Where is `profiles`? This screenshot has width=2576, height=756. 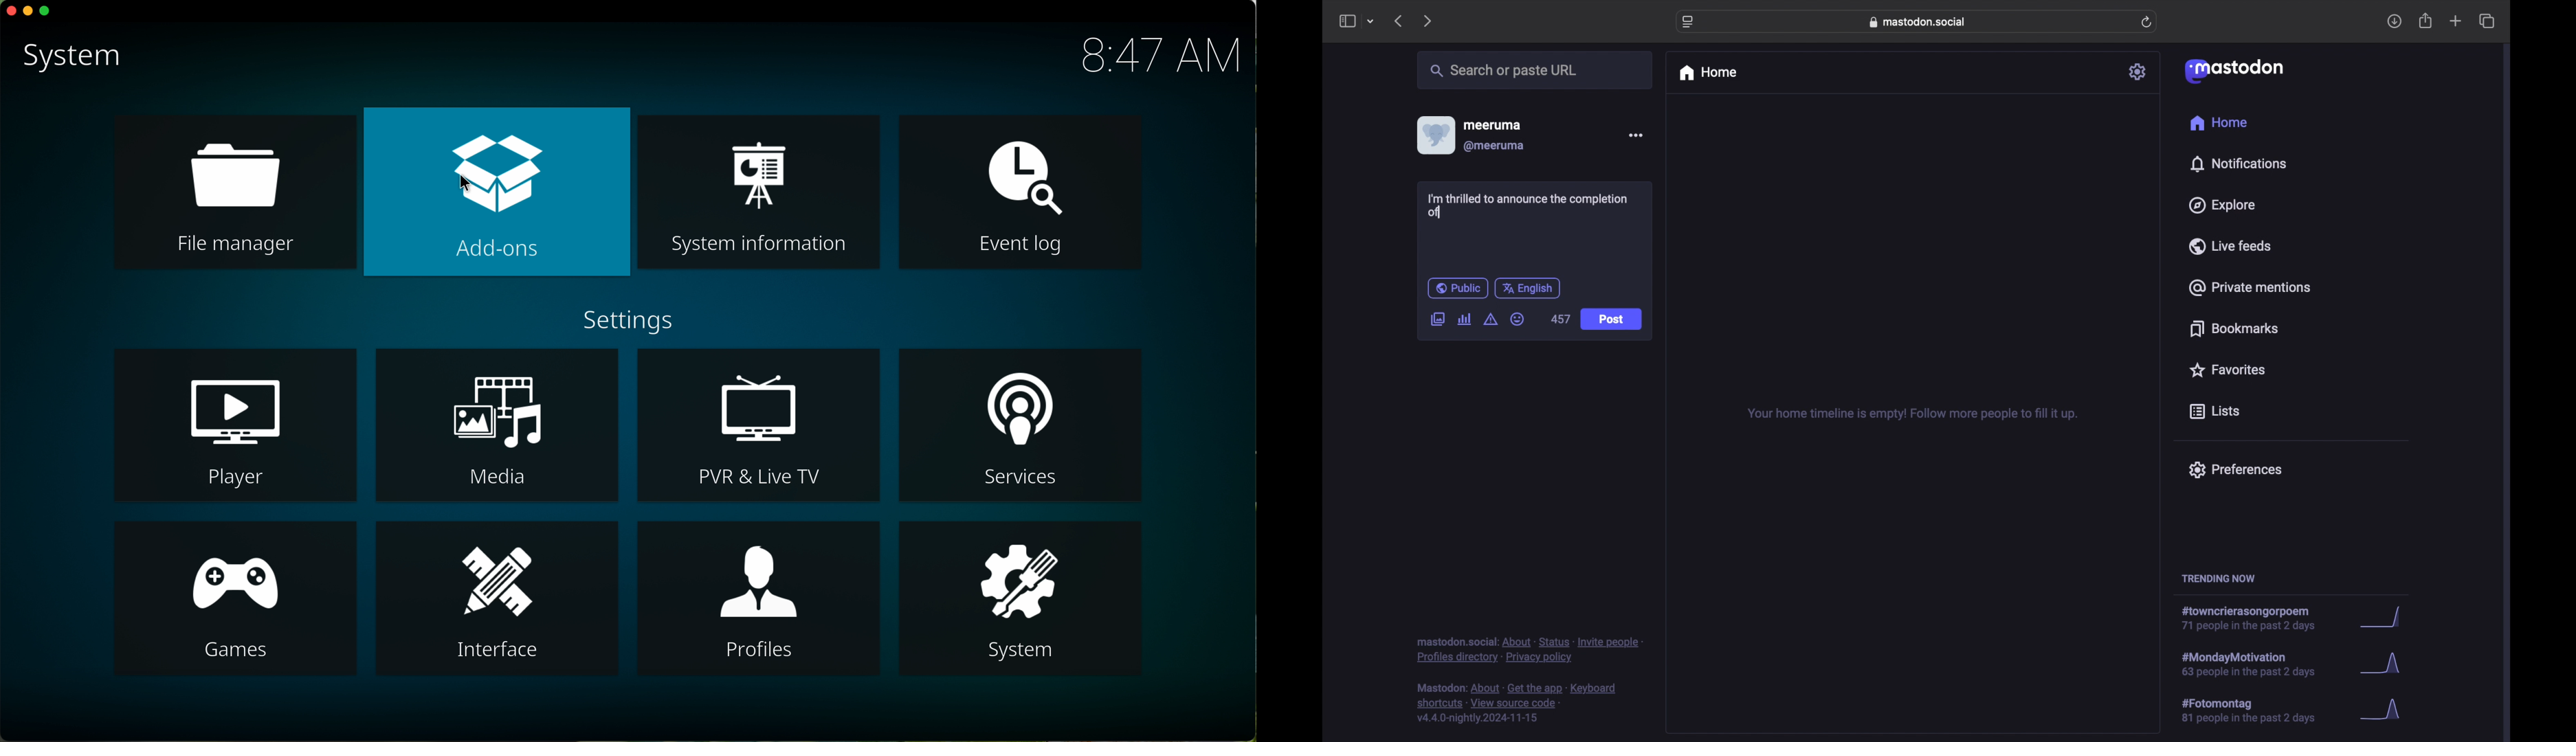 profiles is located at coordinates (759, 597).